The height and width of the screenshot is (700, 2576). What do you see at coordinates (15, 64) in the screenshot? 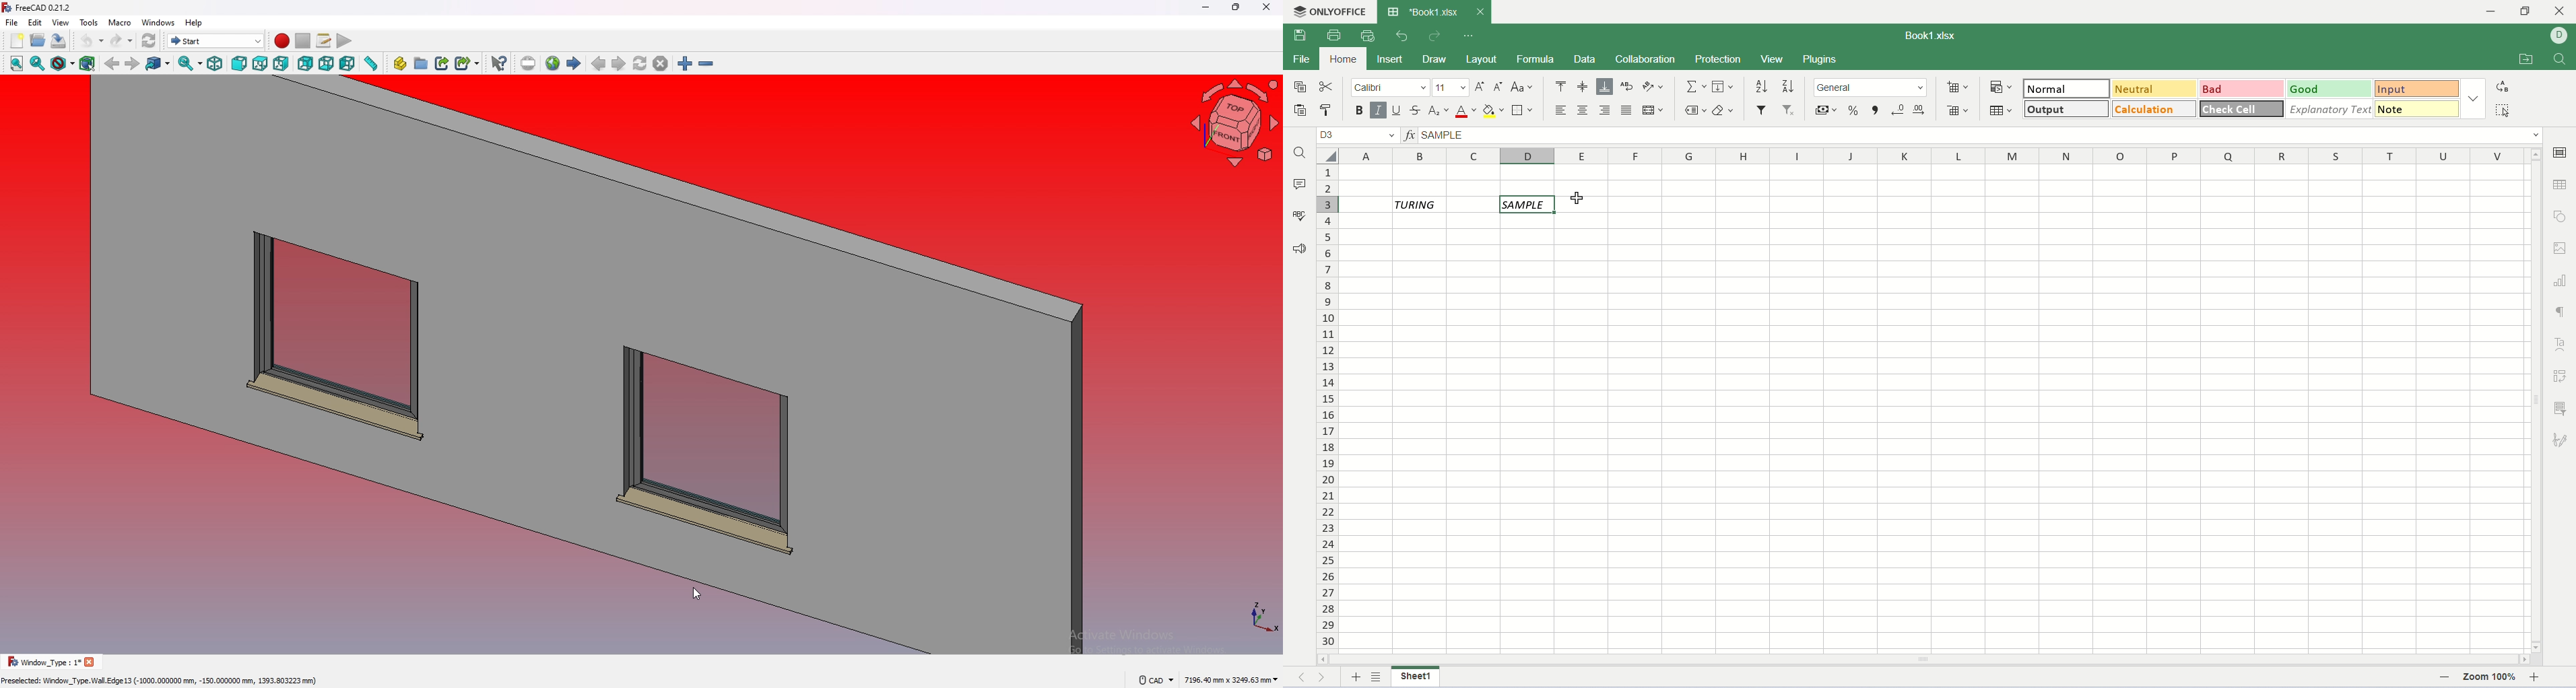
I see `fit all` at bounding box center [15, 64].